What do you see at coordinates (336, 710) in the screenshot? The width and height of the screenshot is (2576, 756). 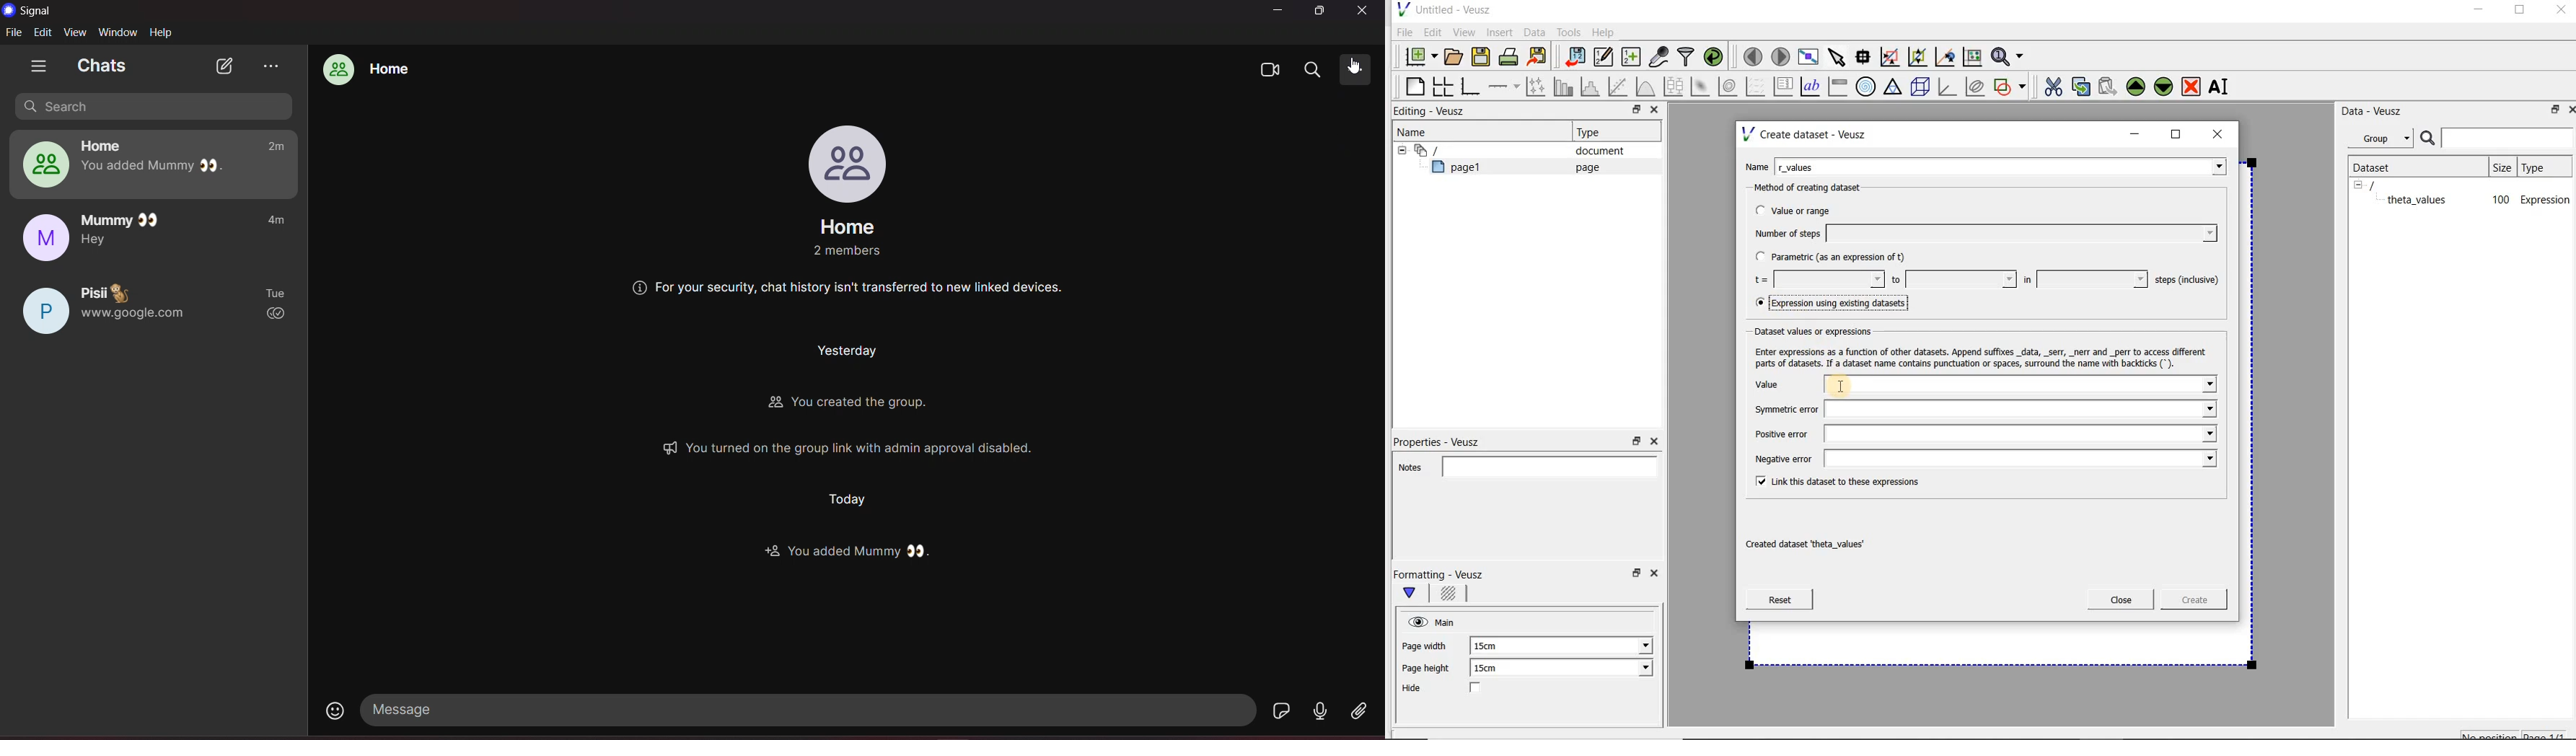 I see `emojis` at bounding box center [336, 710].